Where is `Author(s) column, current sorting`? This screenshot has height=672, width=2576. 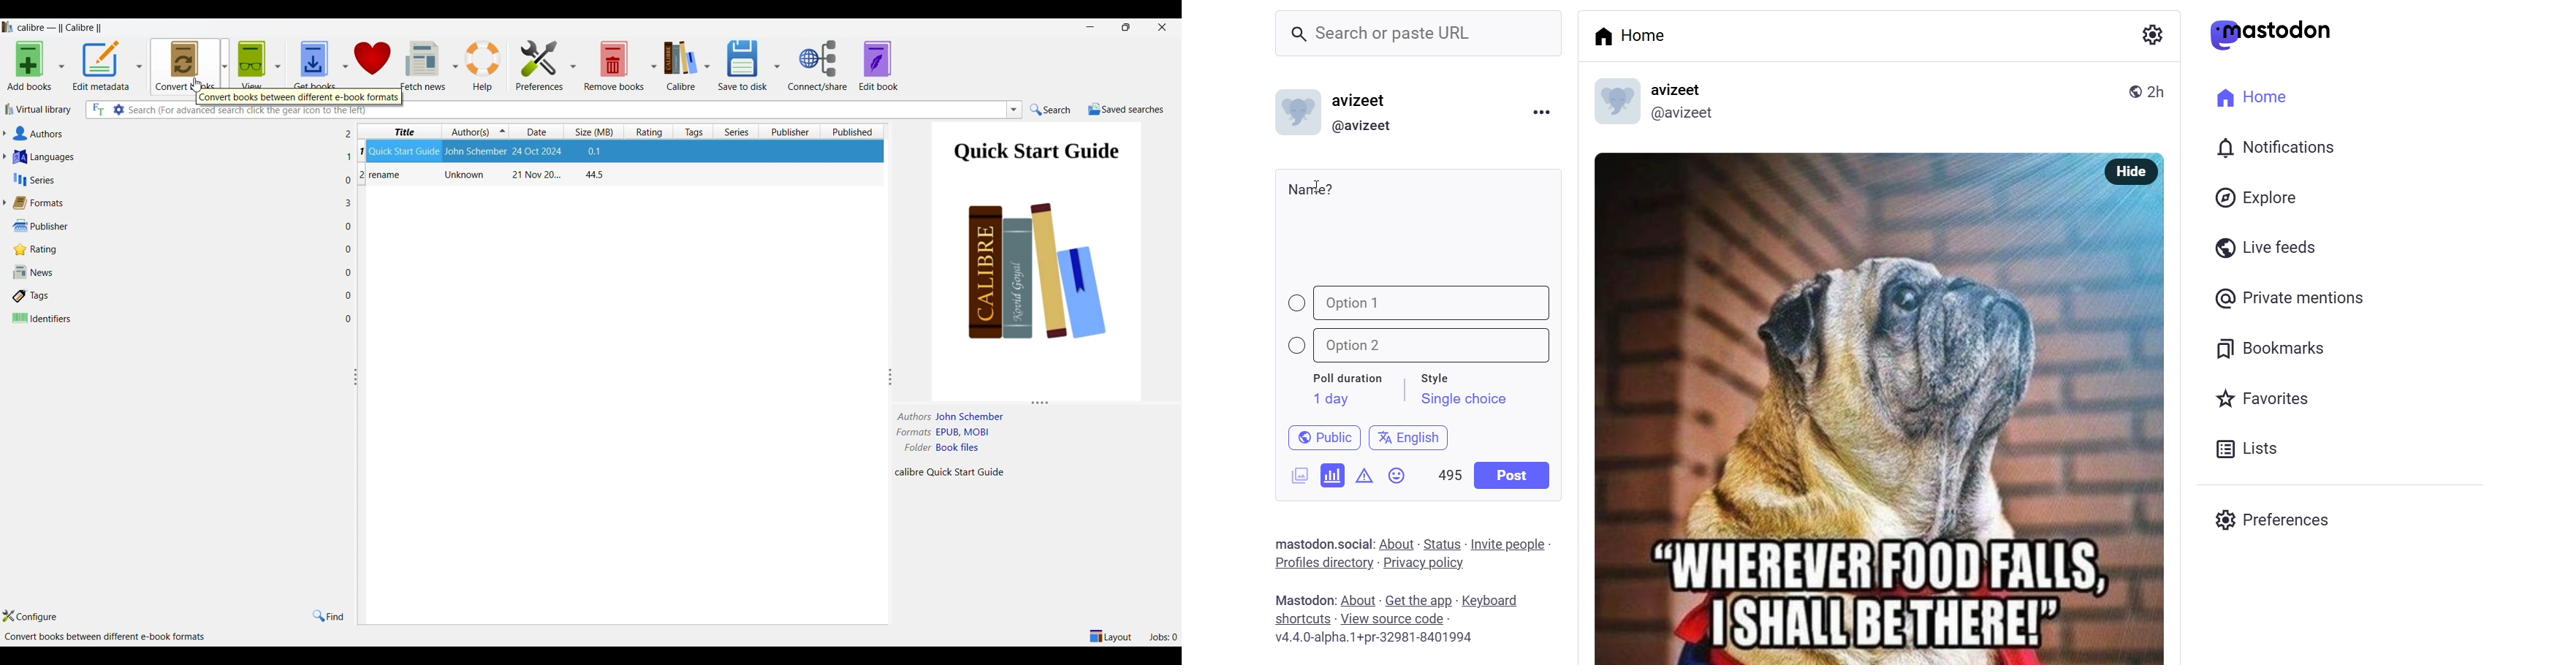 Author(s) column, current sorting is located at coordinates (475, 132).